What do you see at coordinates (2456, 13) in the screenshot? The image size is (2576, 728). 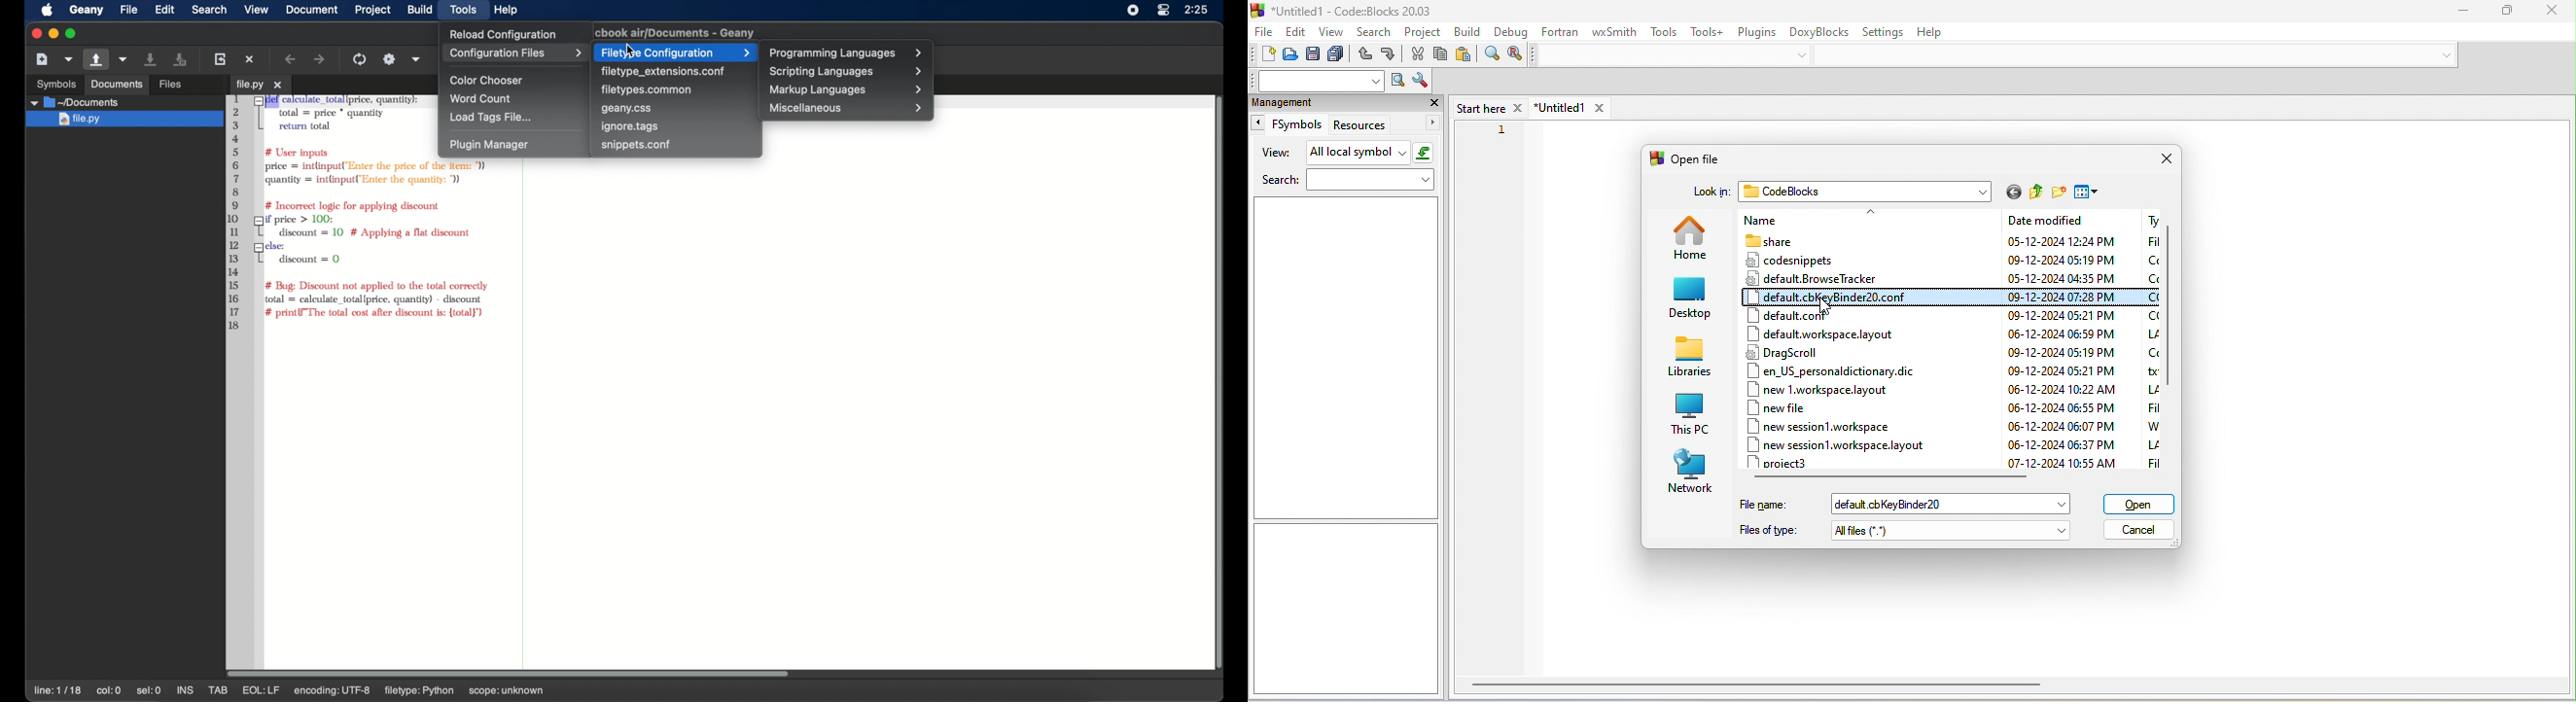 I see `minimize` at bounding box center [2456, 13].